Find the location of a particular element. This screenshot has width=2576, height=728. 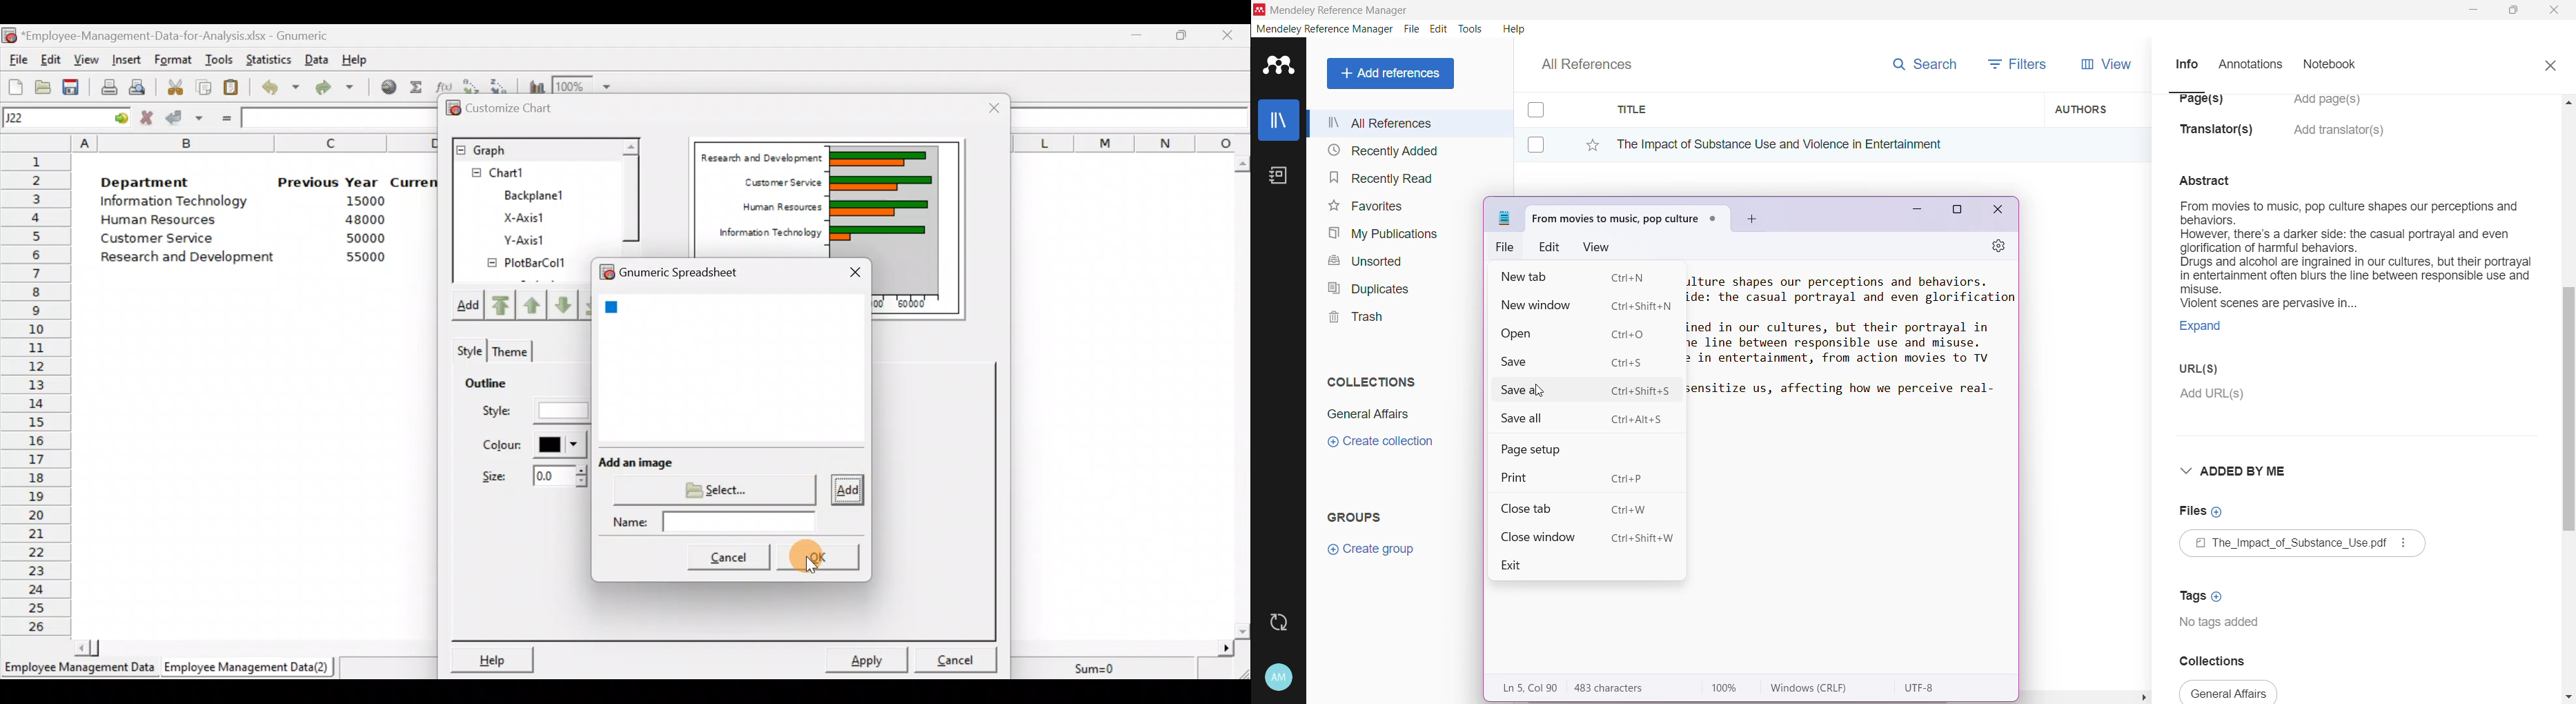

Title is located at coordinates (1824, 110).